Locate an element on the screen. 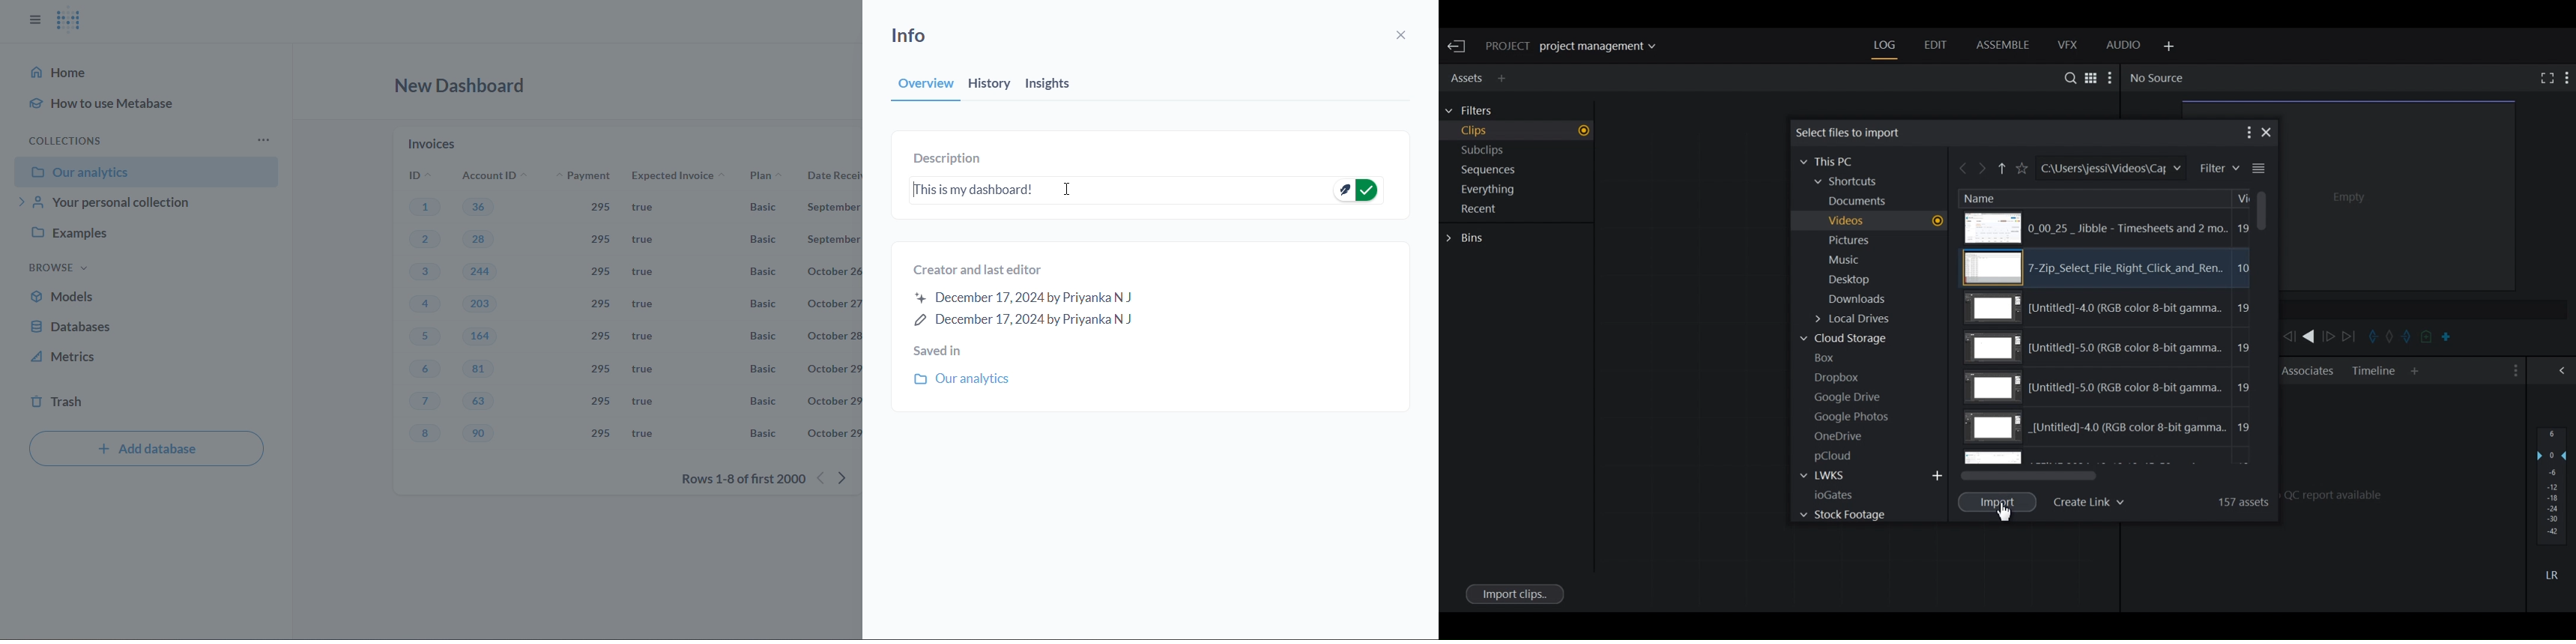 This screenshot has height=644, width=2576. 63 is located at coordinates (483, 402).